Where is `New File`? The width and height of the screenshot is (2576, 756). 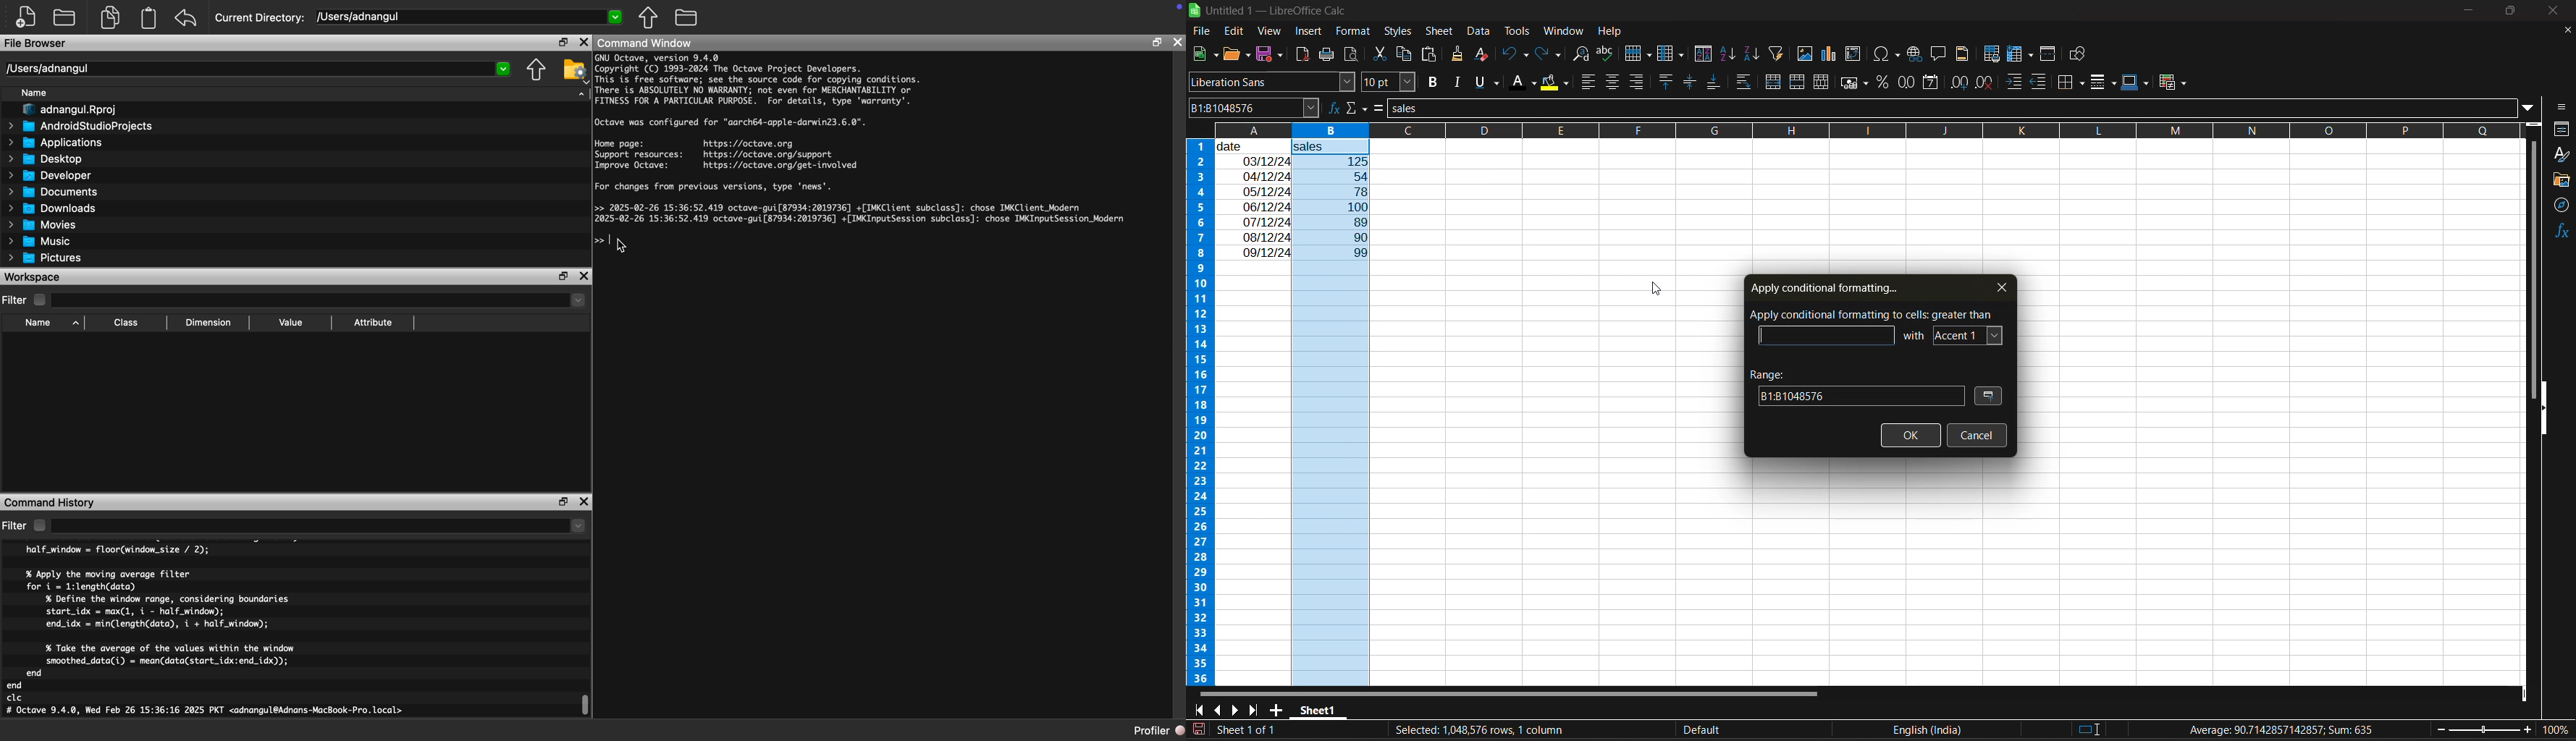 New File is located at coordinates (26, 17).